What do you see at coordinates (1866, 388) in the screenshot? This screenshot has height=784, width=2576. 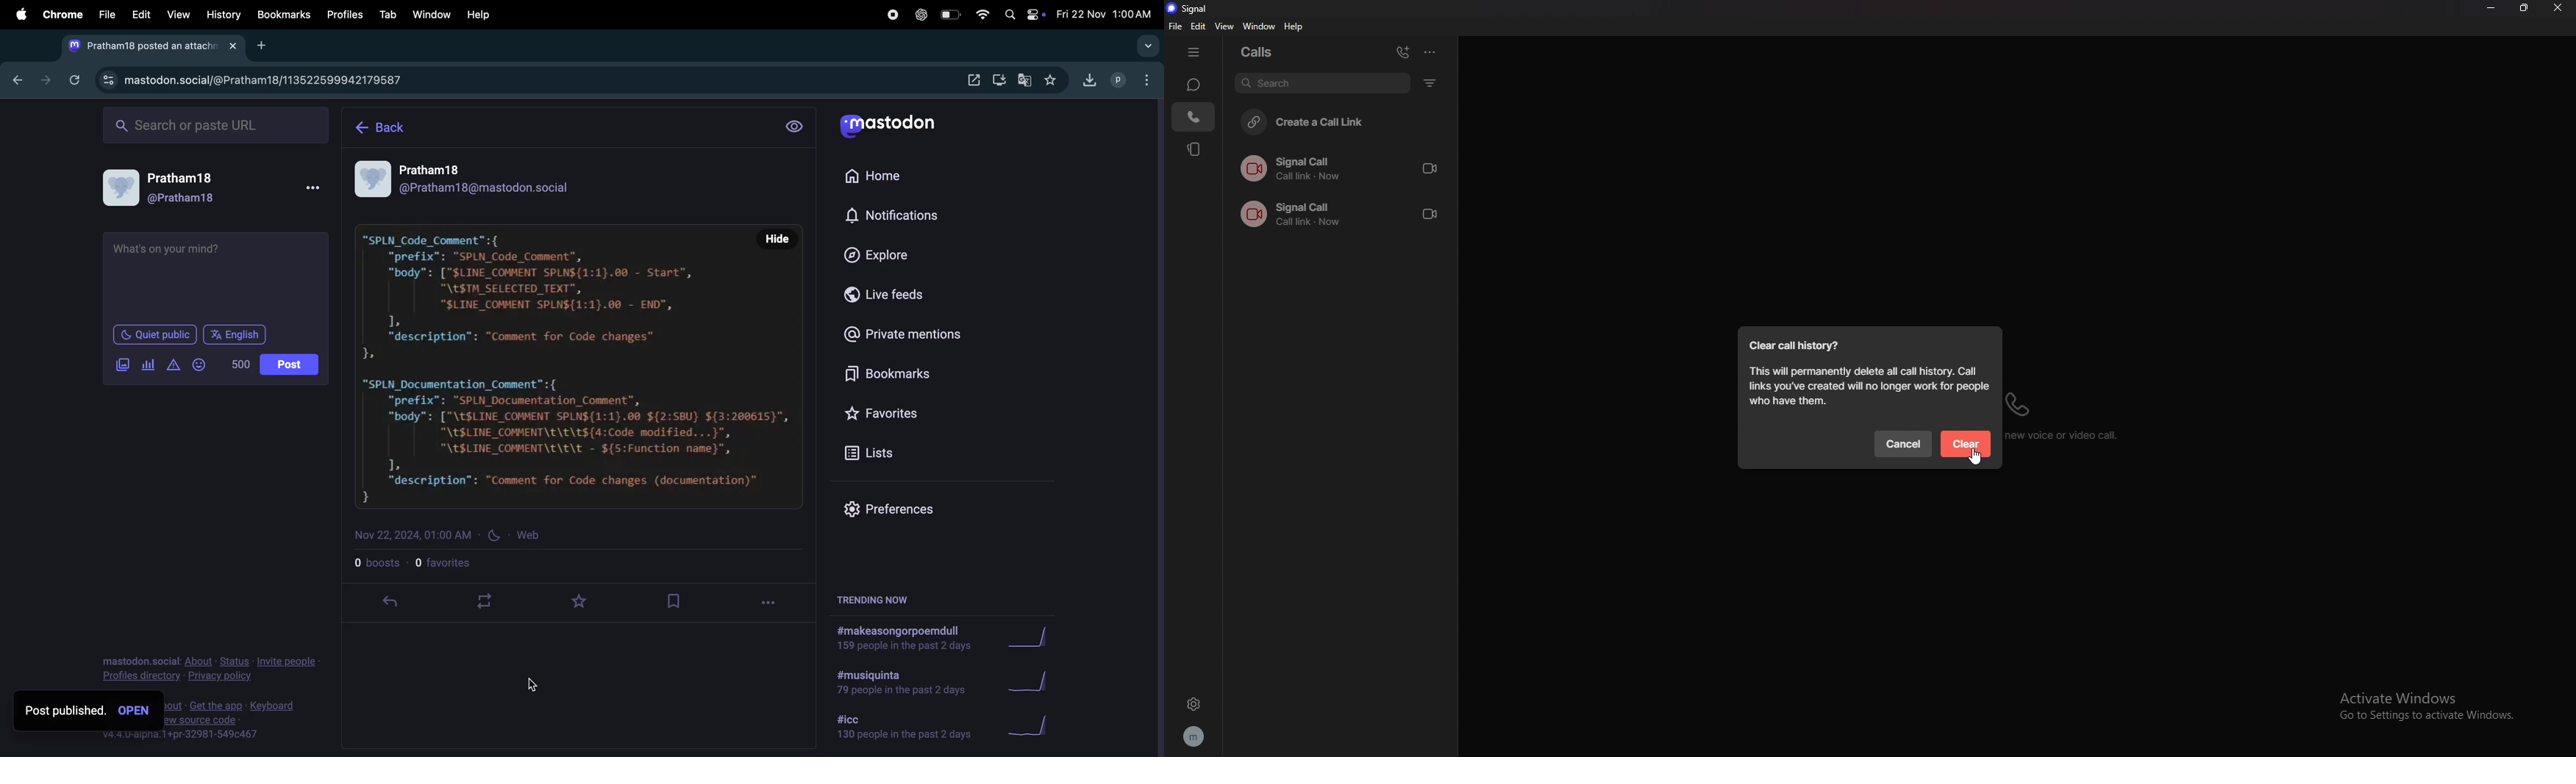 I see `‘This will permanently delete all call history. Calllinks you've created will no longer work for people who have them.` at bounding box center [1866, 388].